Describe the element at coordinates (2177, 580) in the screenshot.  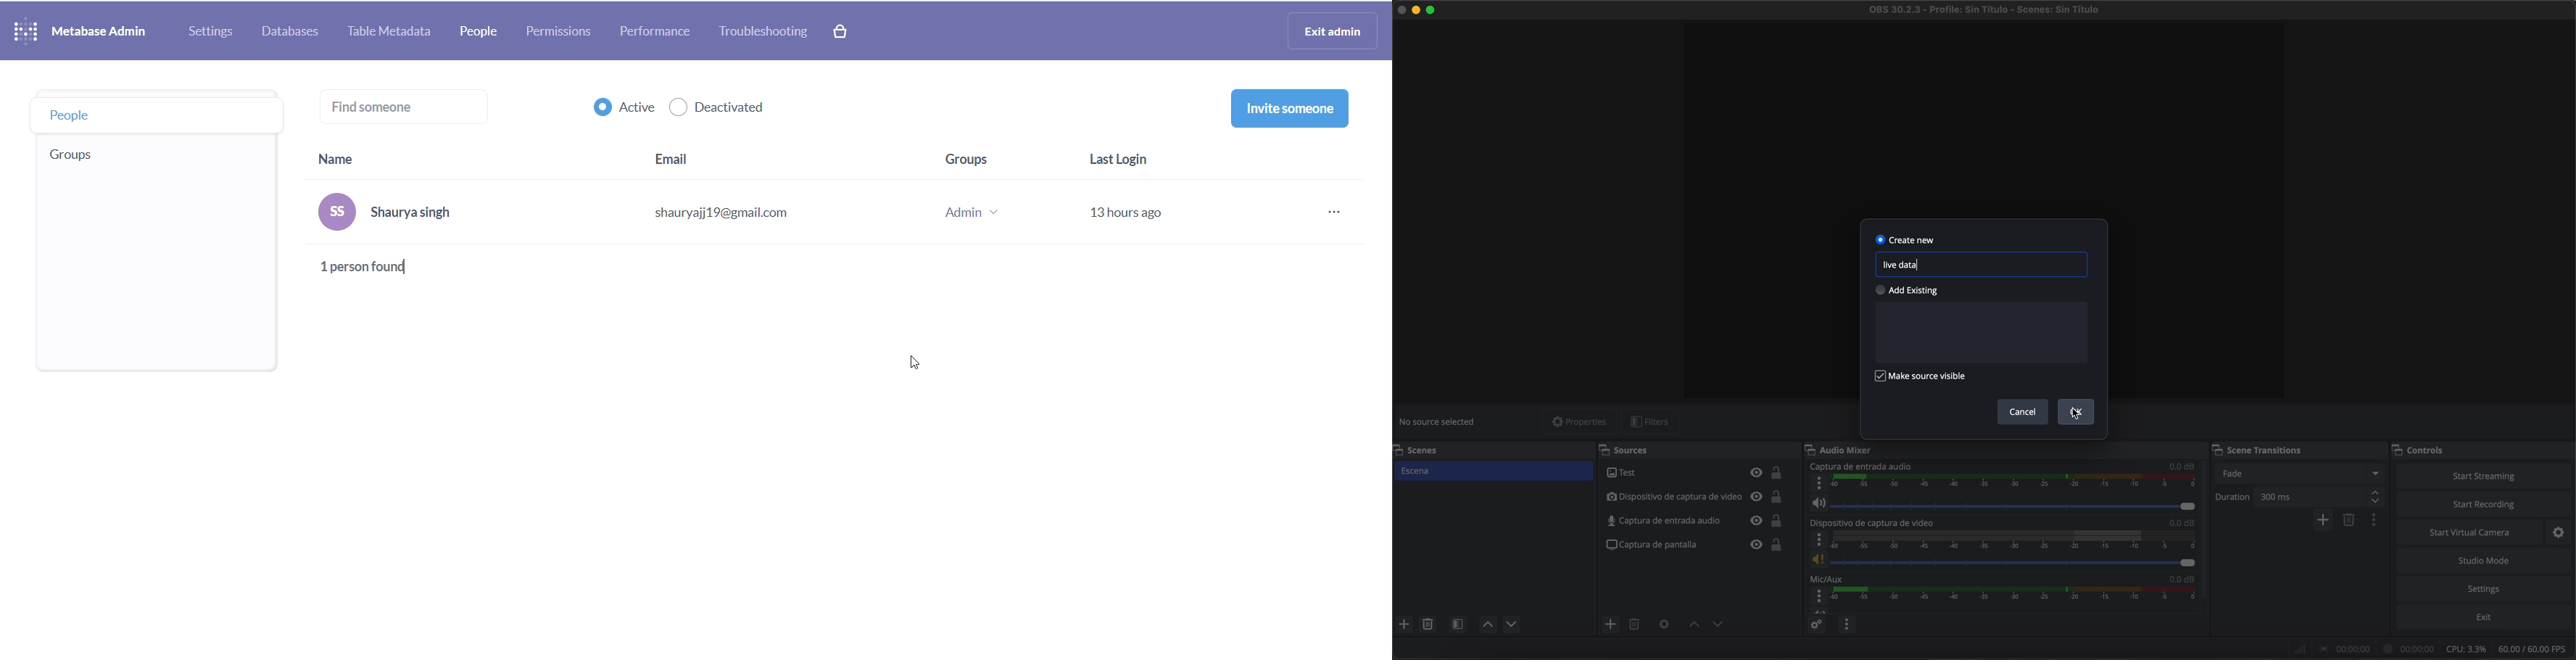
I see `0.0 dB` at that location.